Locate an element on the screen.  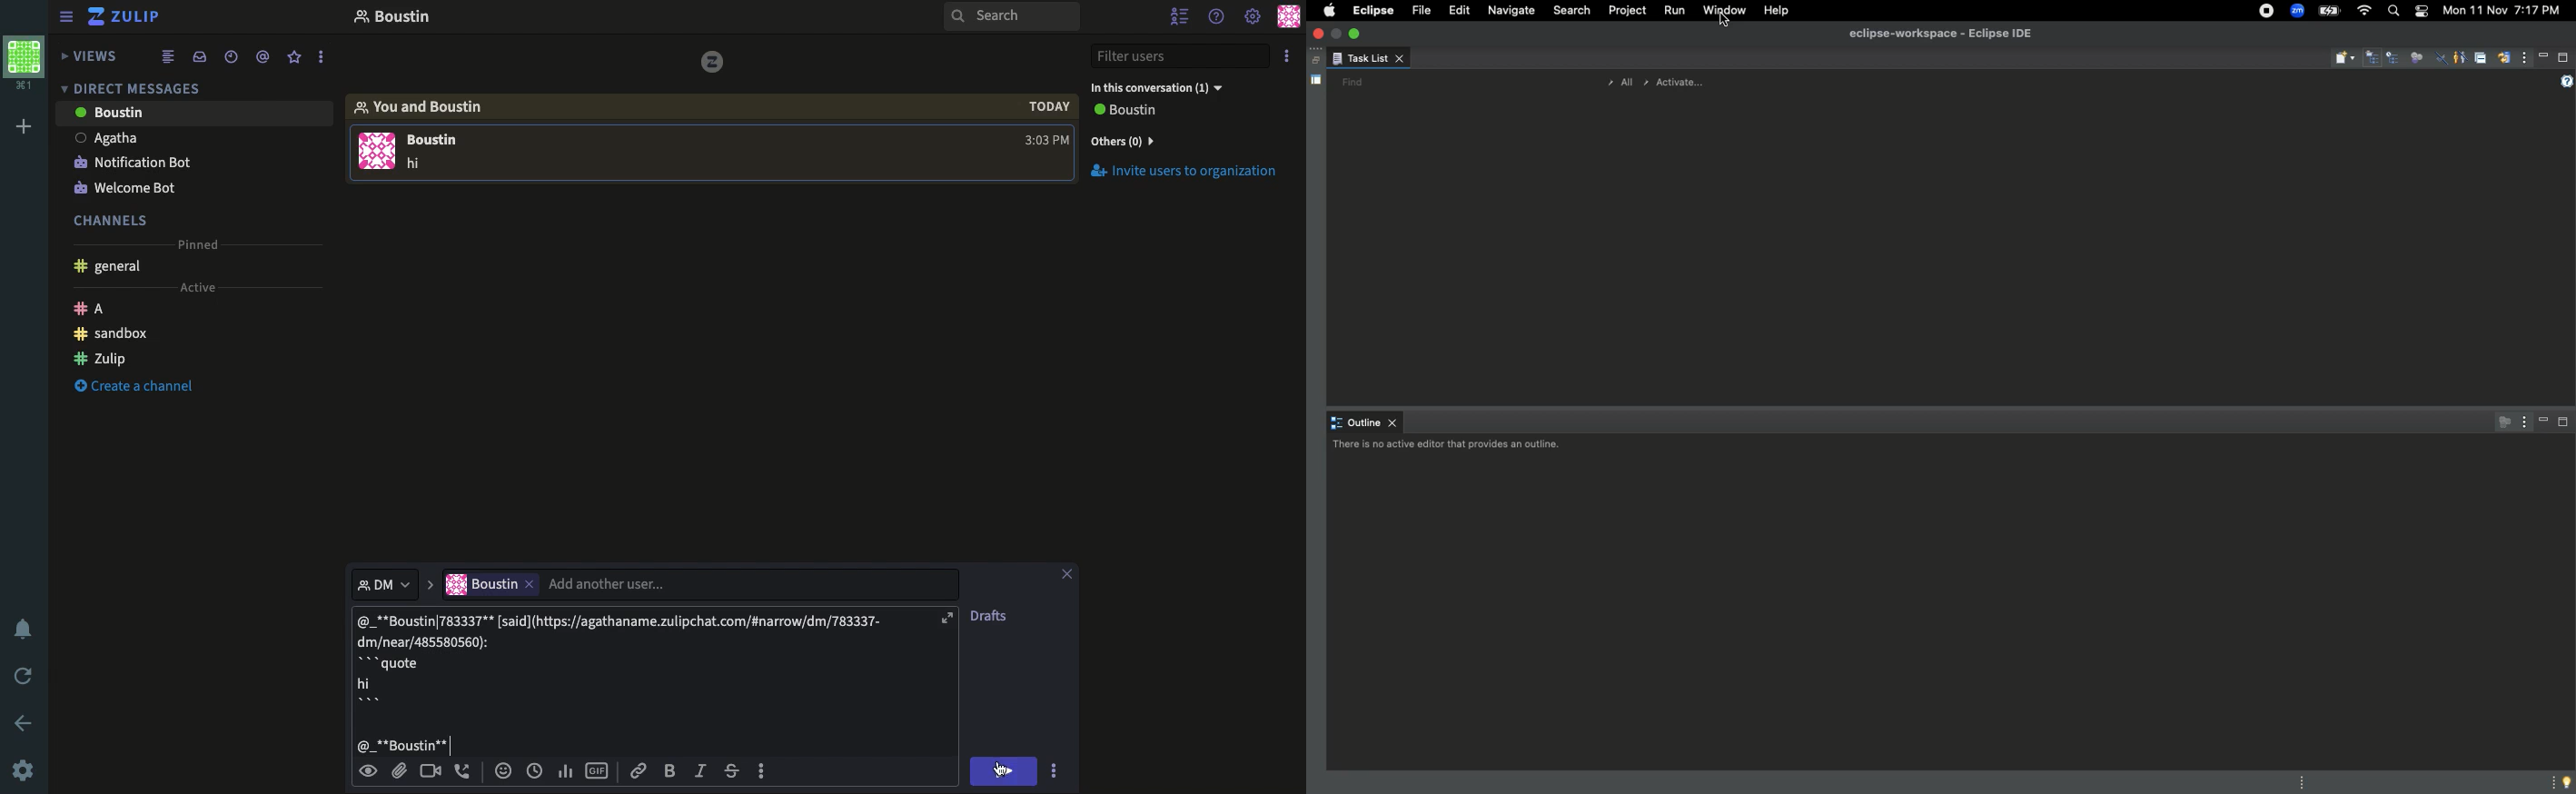
File is located at coordinates (1419, 11).